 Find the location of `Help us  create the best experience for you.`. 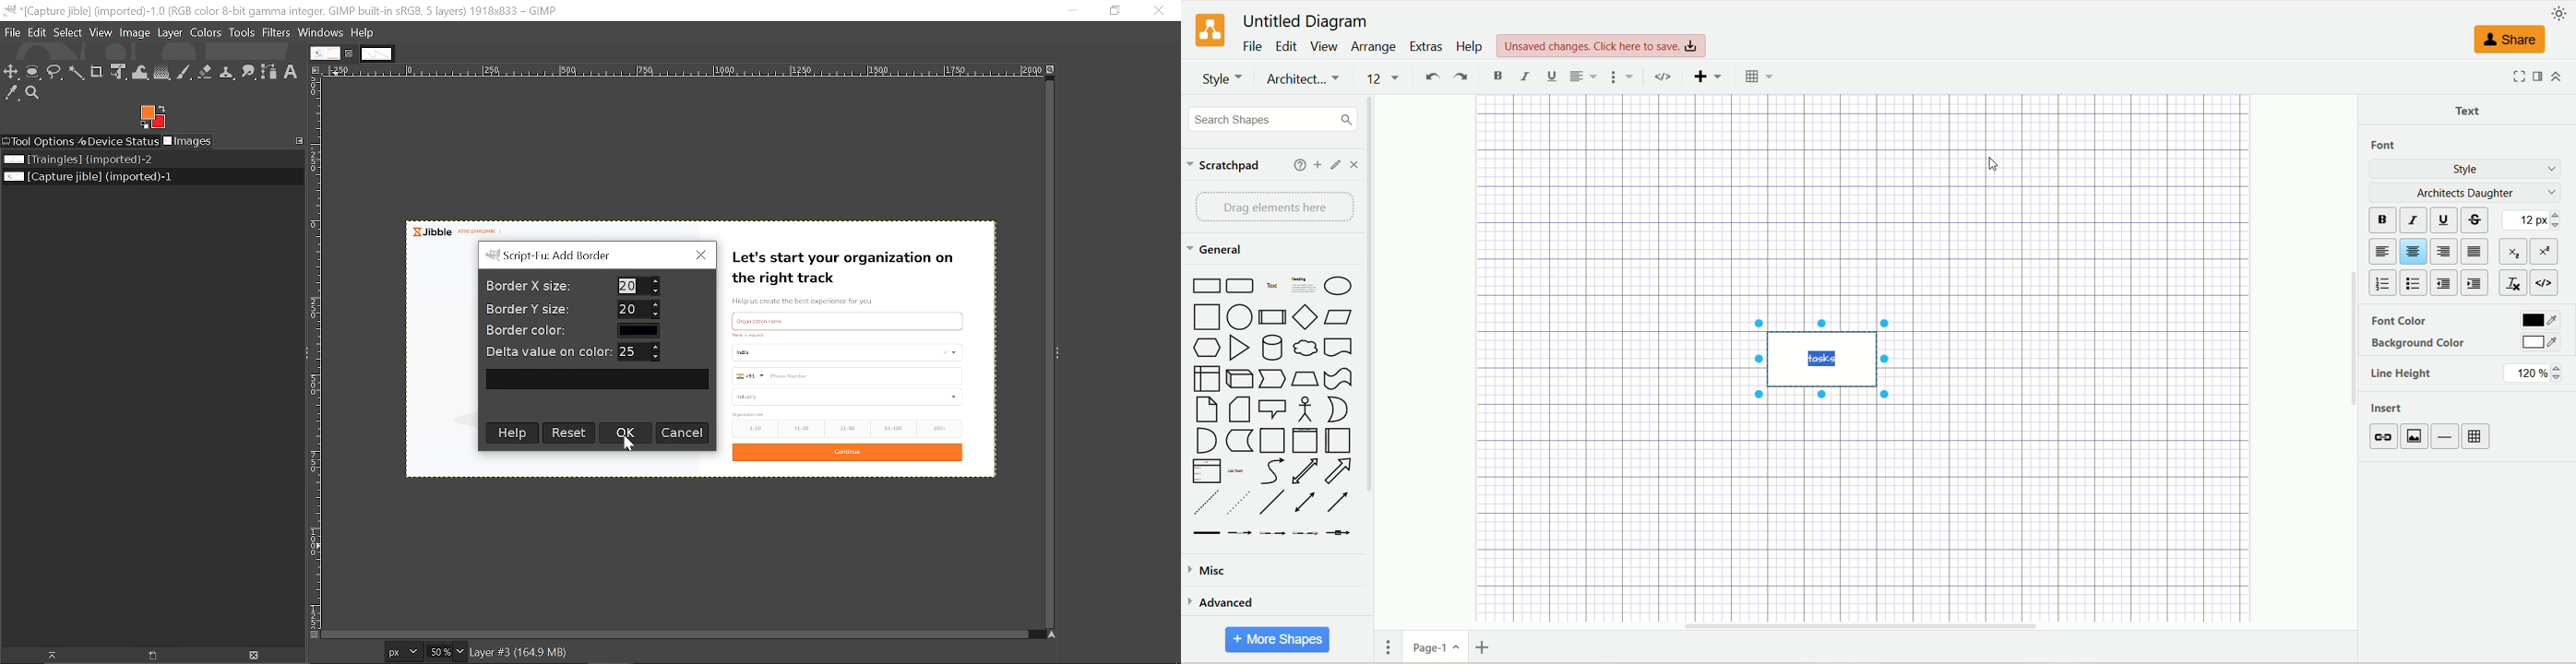

Help us  create the best experience for you. is located at coordinates (809, 298).